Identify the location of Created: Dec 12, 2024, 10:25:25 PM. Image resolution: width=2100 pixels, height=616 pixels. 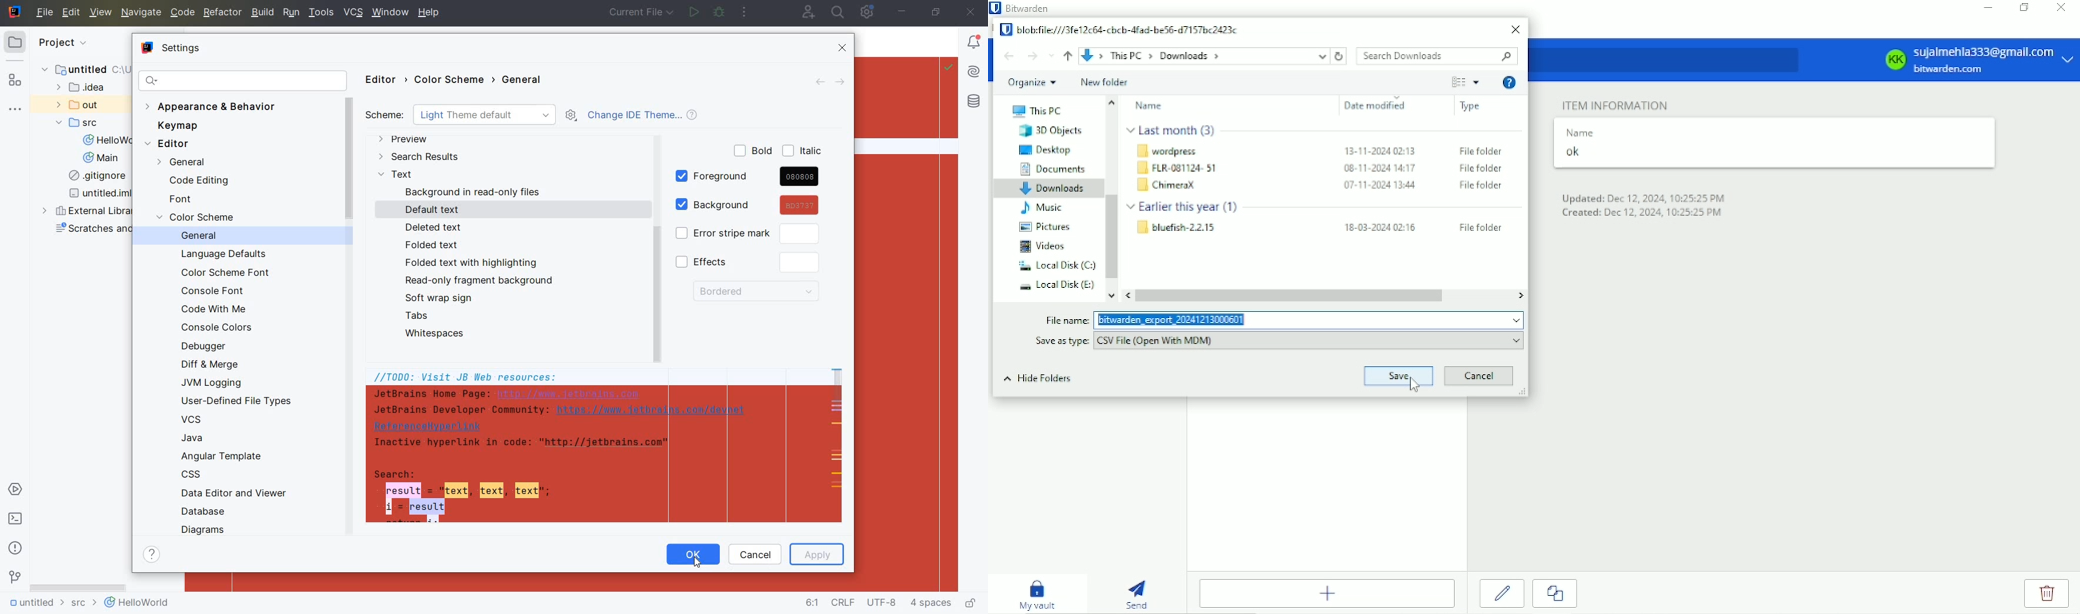
(1641, 214).